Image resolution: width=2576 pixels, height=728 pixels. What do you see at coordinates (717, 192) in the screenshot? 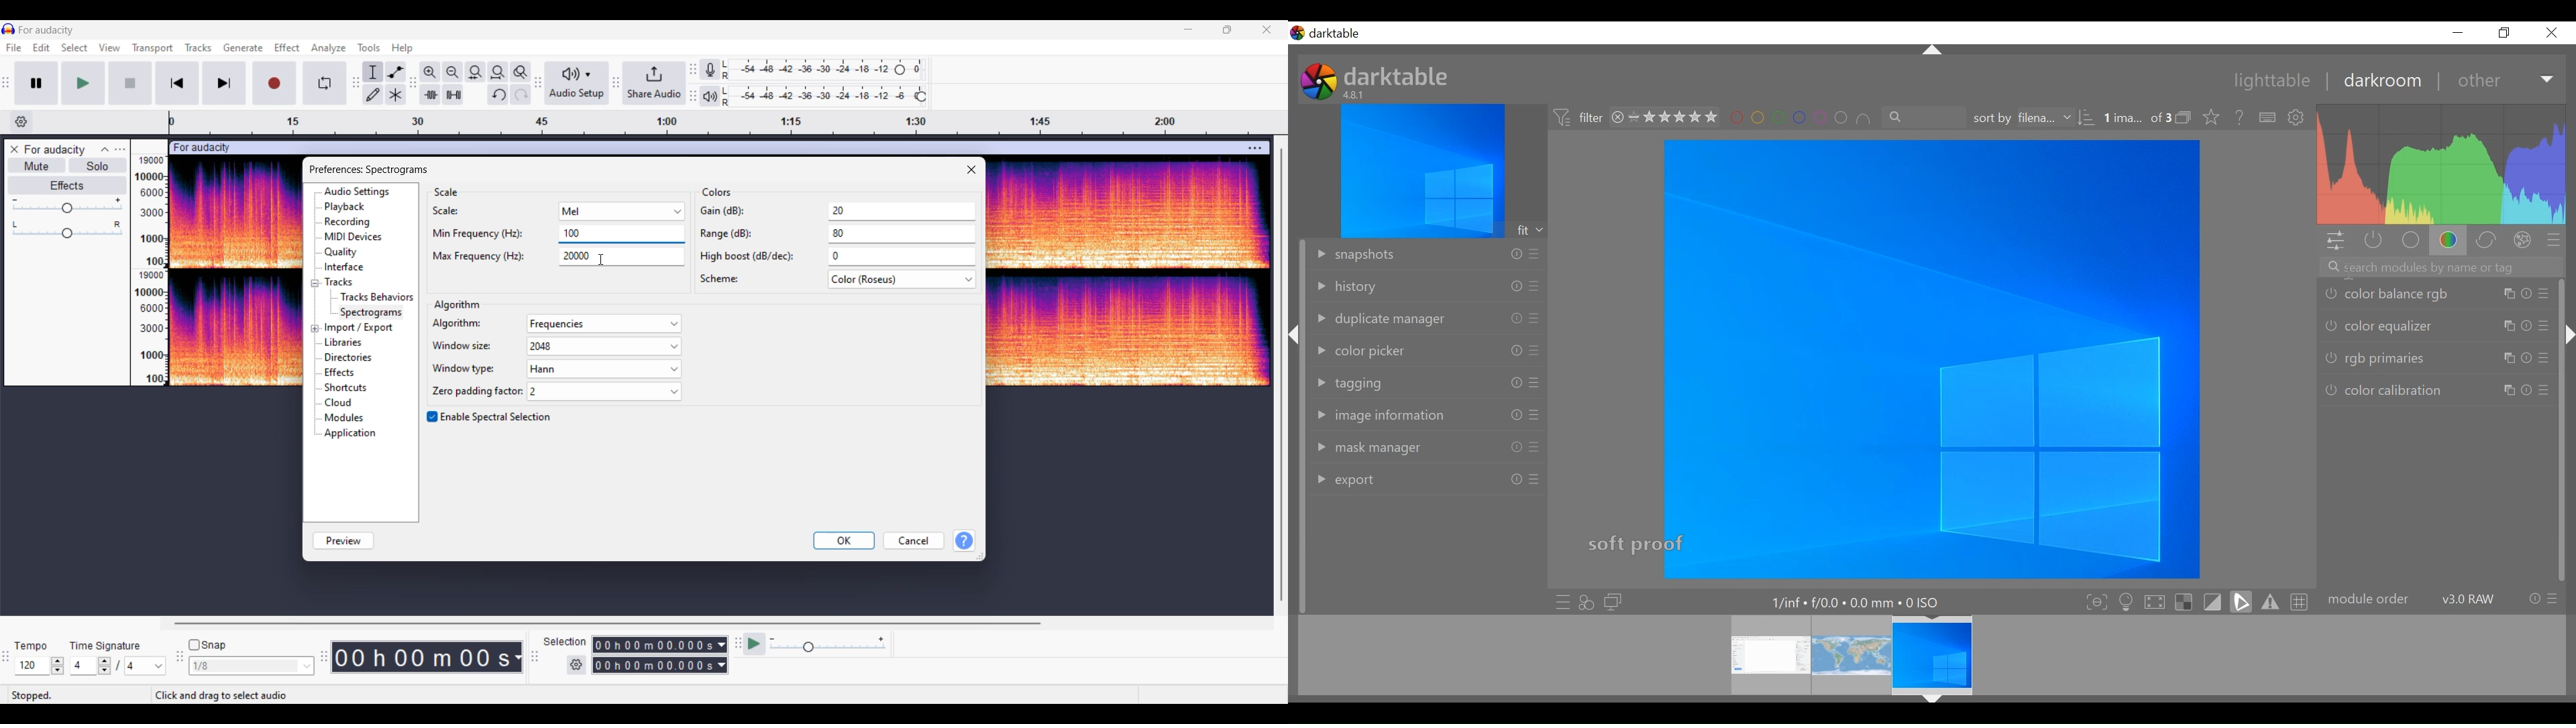
I see `Section title` at bounding box center [717, 192].